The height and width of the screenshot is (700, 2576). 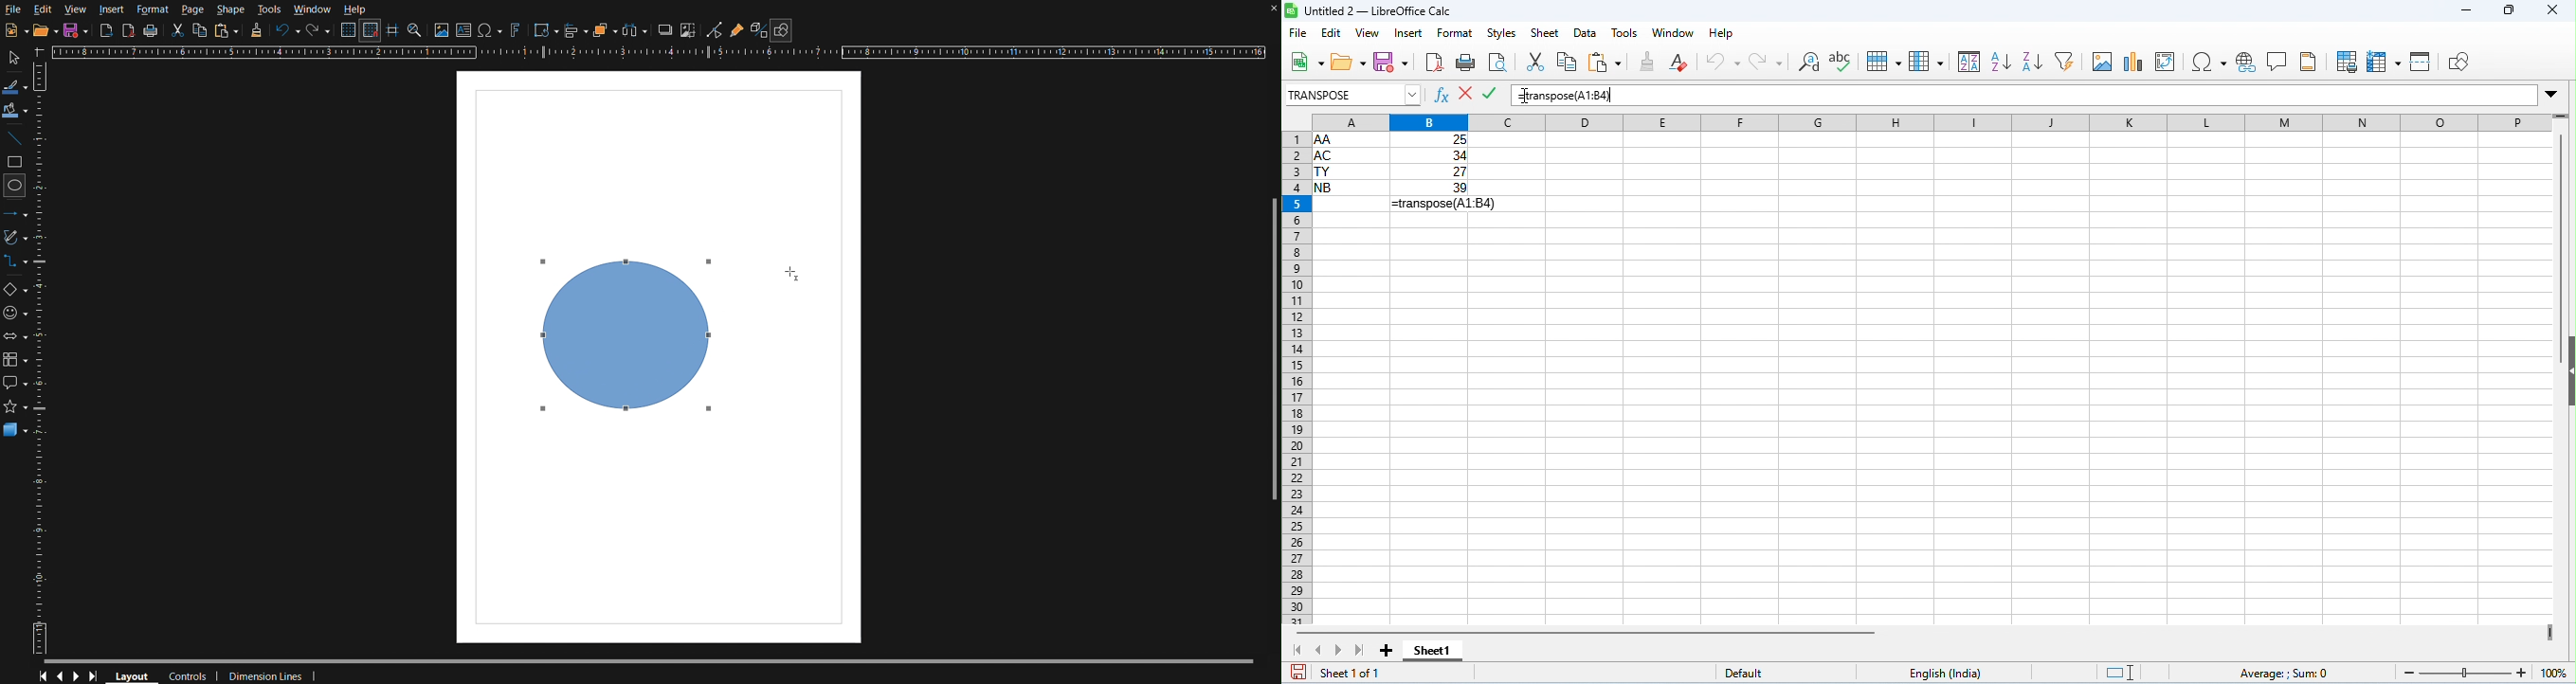 I want to click on Redo, so click(x=315, y=31).